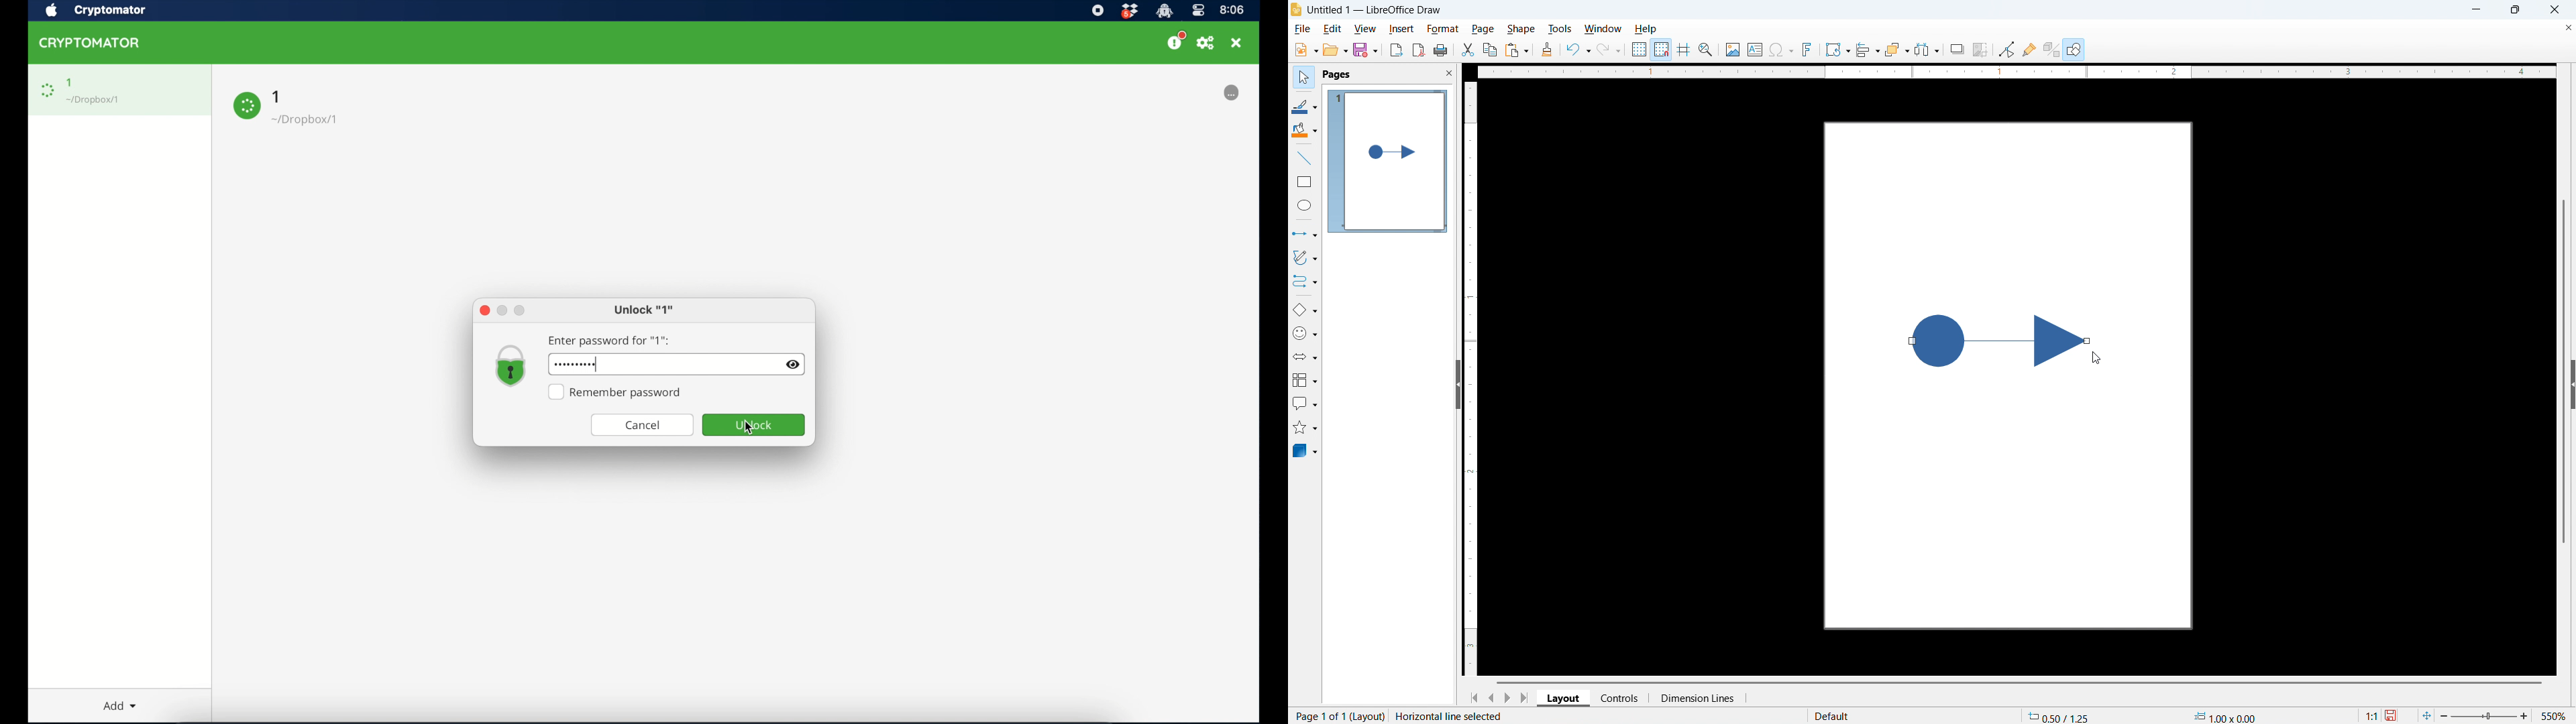 The image size is (2576, 728). Describe the element at coordinates (2372, 715) in the screenshot. I see `1:1` at that location.